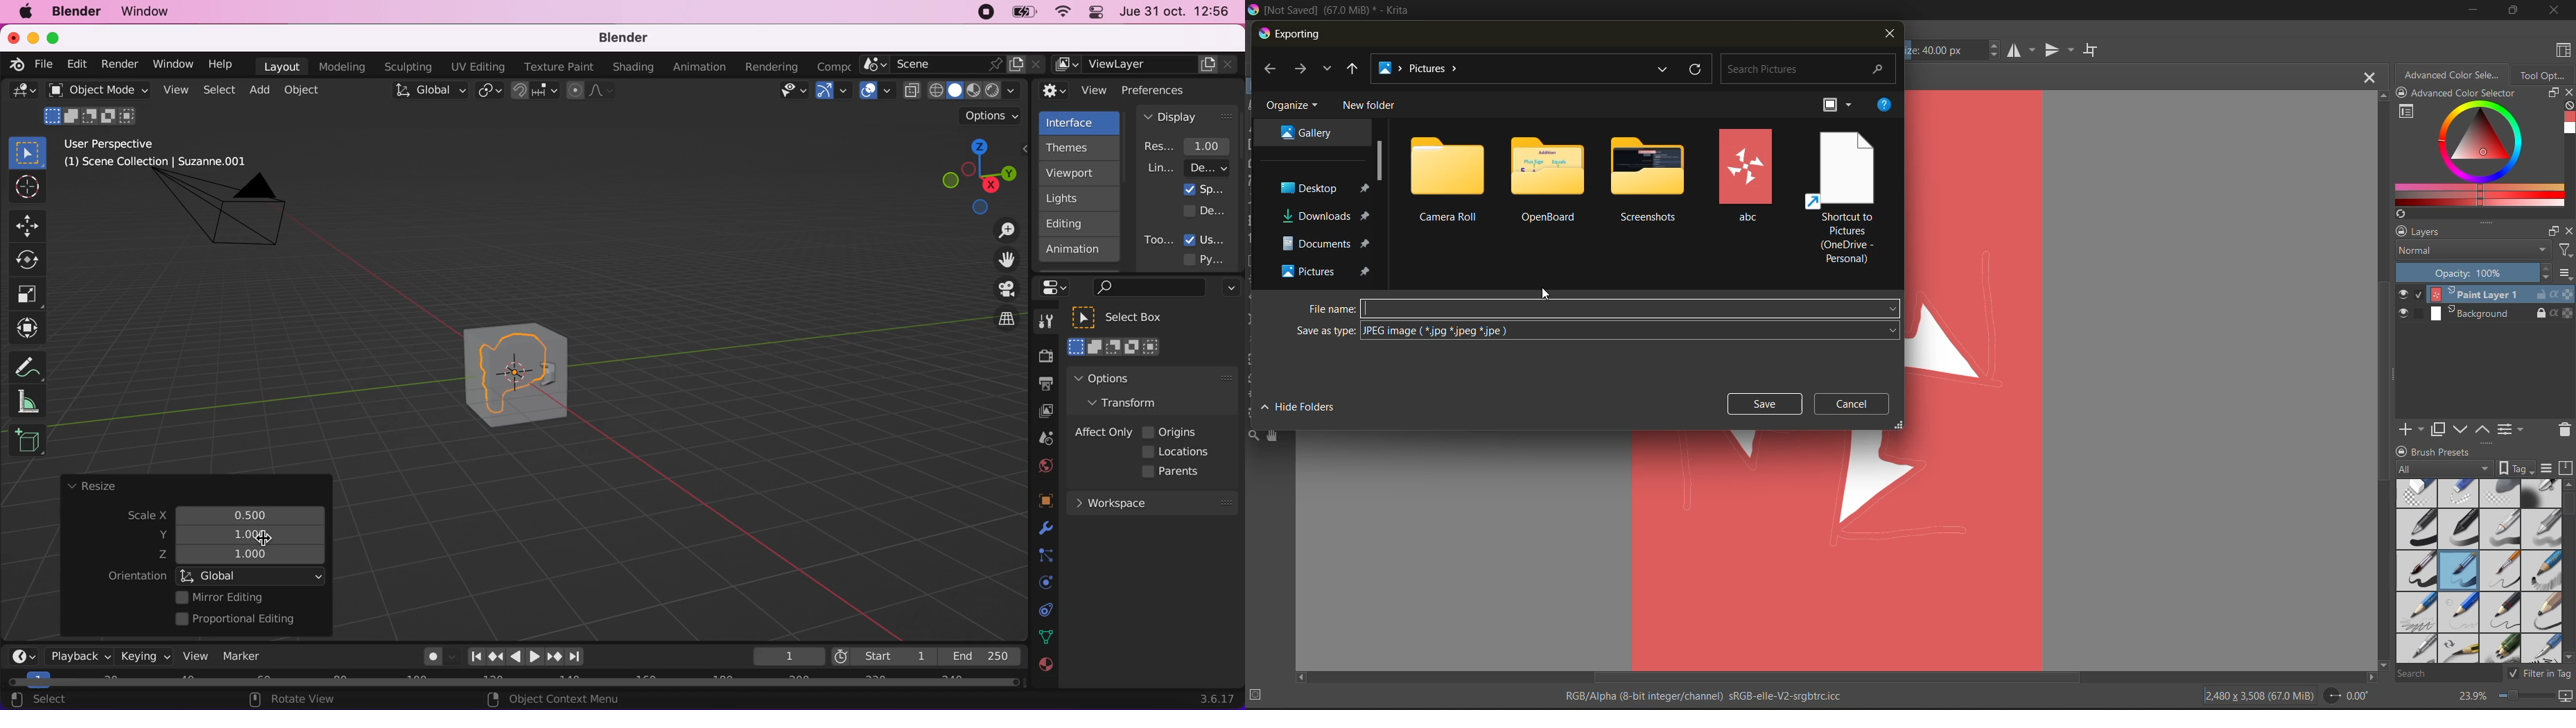 This screenshot has height=728, width=2576. What do you see at coordinates (592, 92) in the screenshot?
I see `proportional editing objects` at bounding box center [592, 92].